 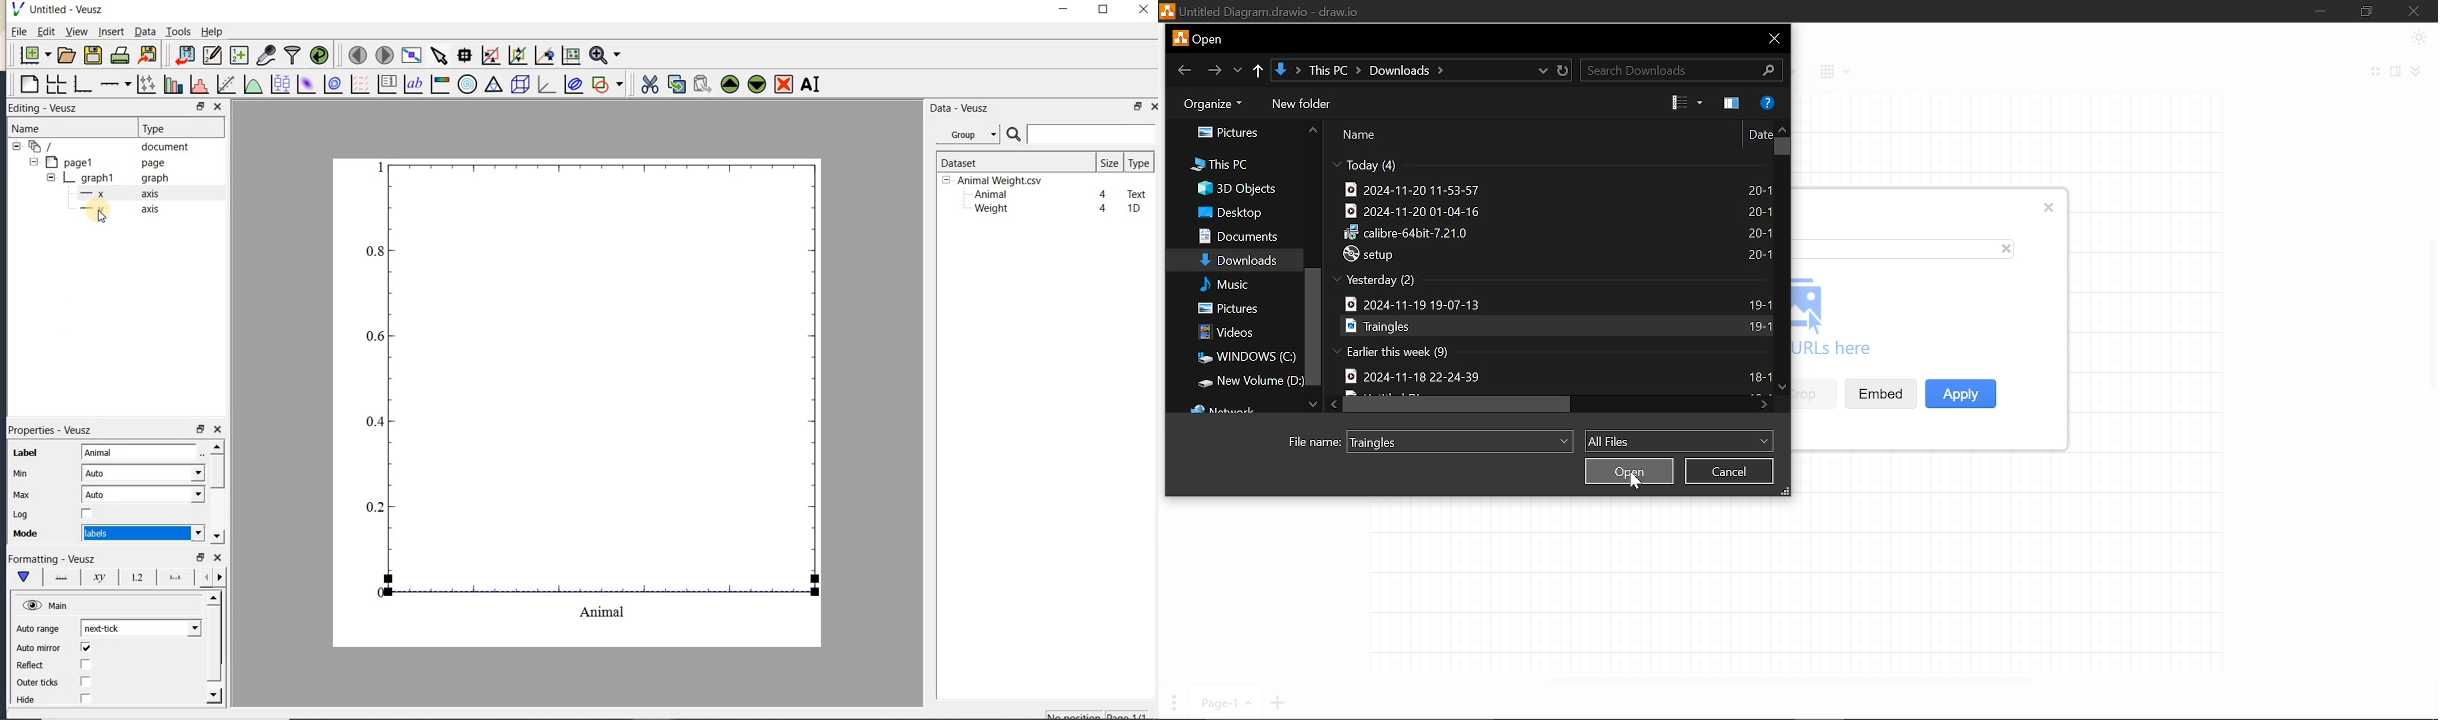 I want to click on 2024-11-18 22-24-39, so click(x=1418, y=376).